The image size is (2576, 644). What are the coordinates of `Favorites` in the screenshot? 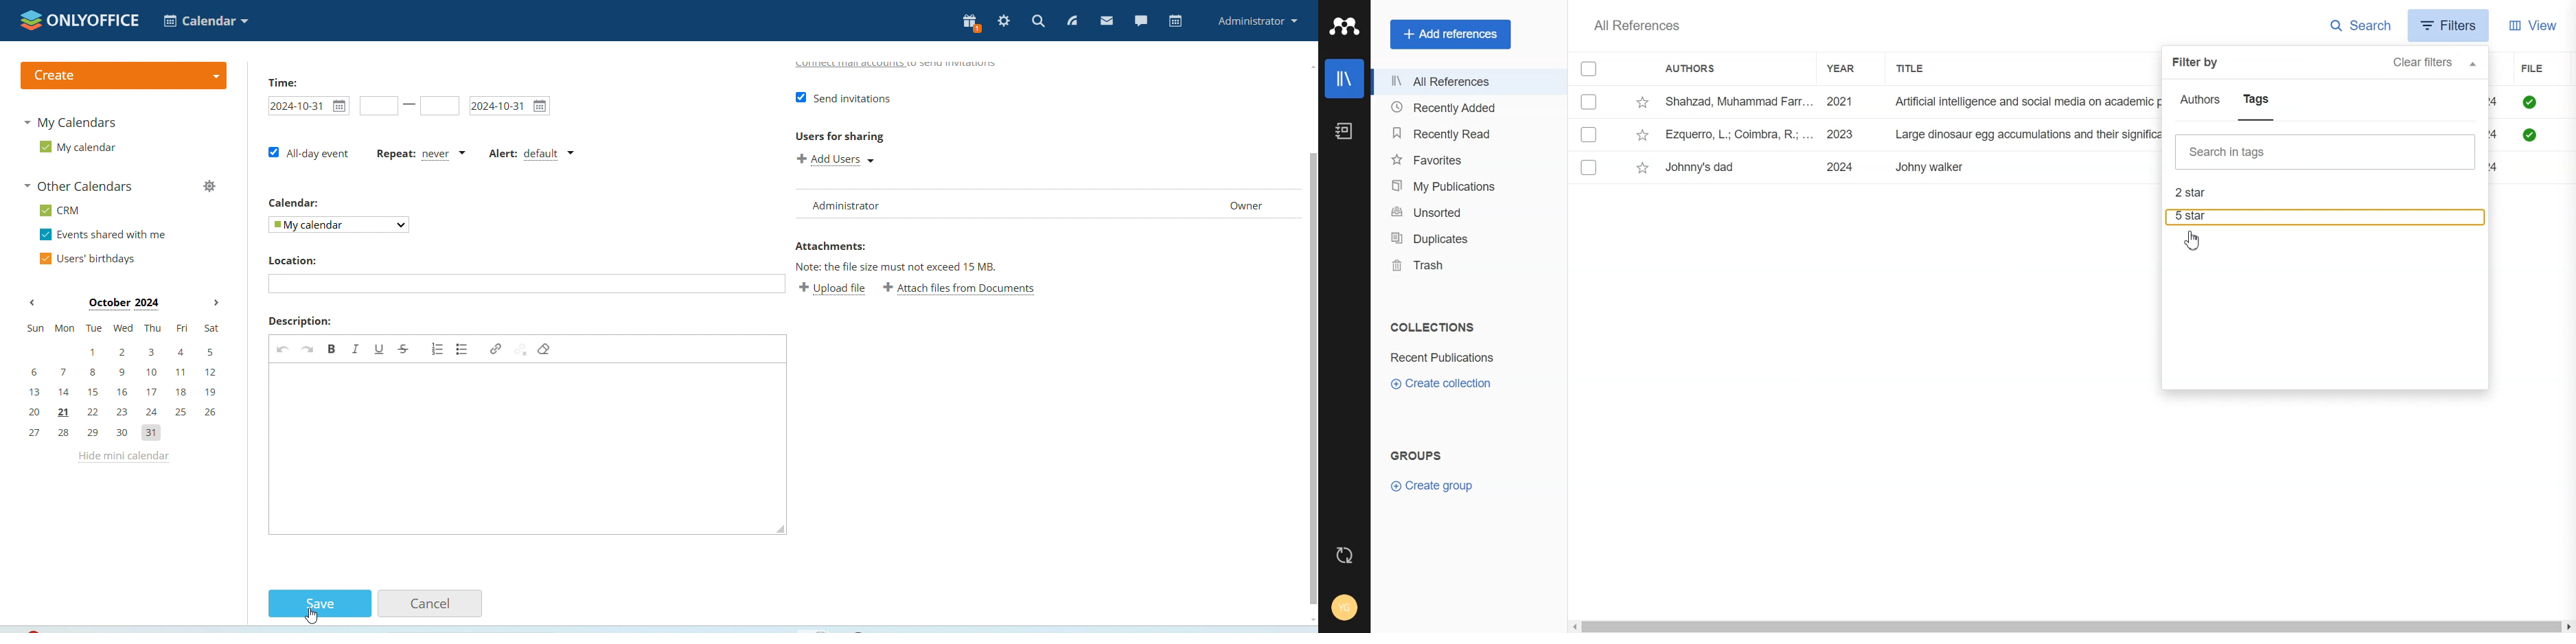 It's located at (1465, 159).